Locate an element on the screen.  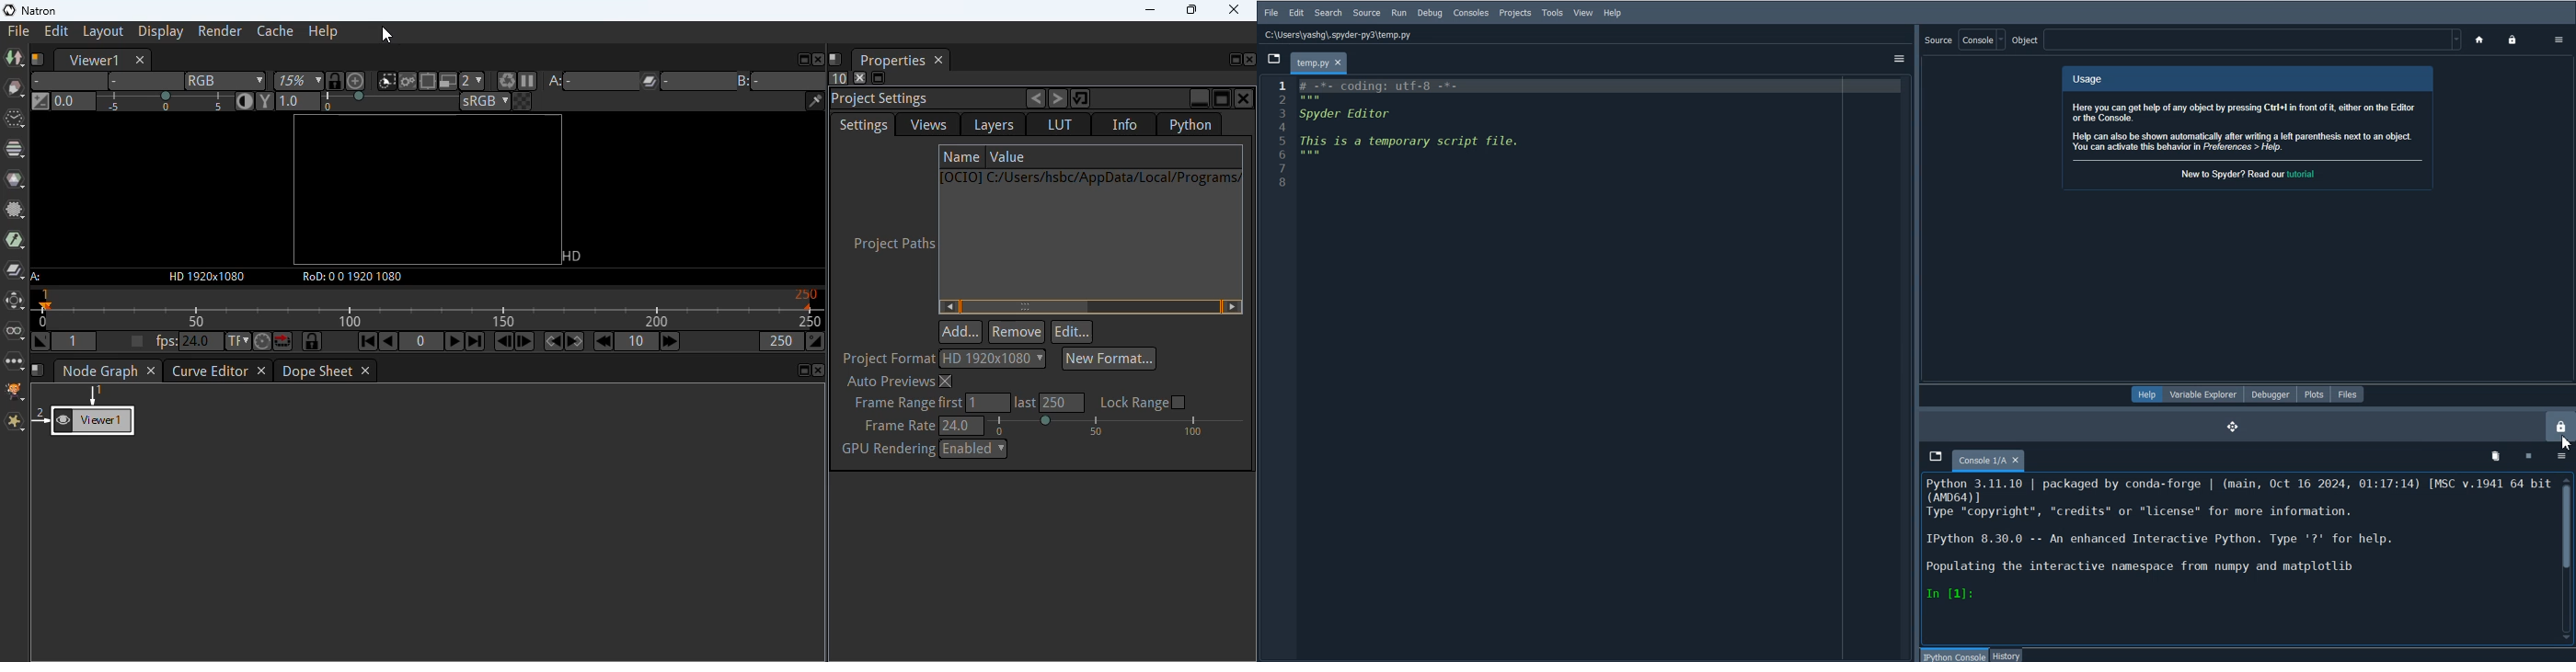
Browse tab is located at coordinates (1273, 58).